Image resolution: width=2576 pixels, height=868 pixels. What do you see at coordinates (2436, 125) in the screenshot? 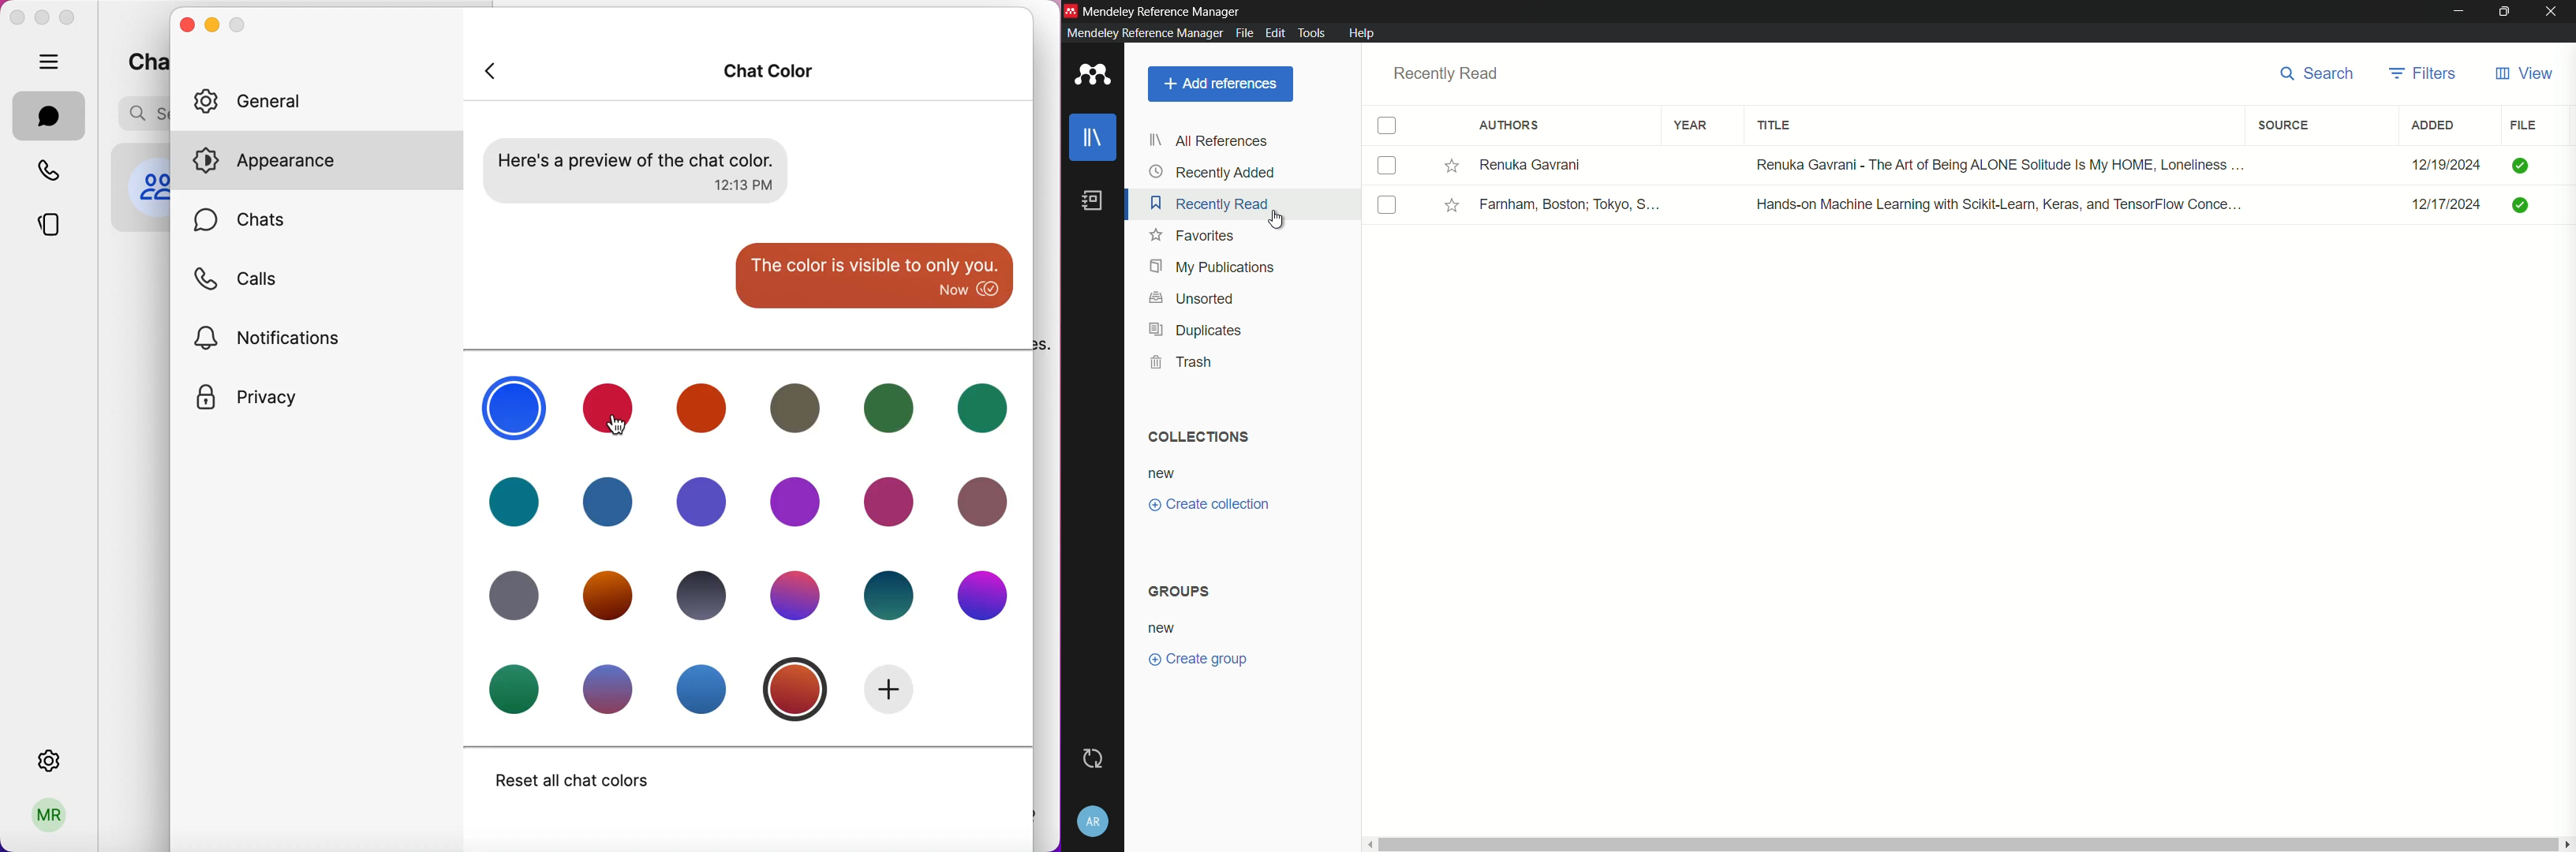
I see `added` at bounding box center [2436, 125].